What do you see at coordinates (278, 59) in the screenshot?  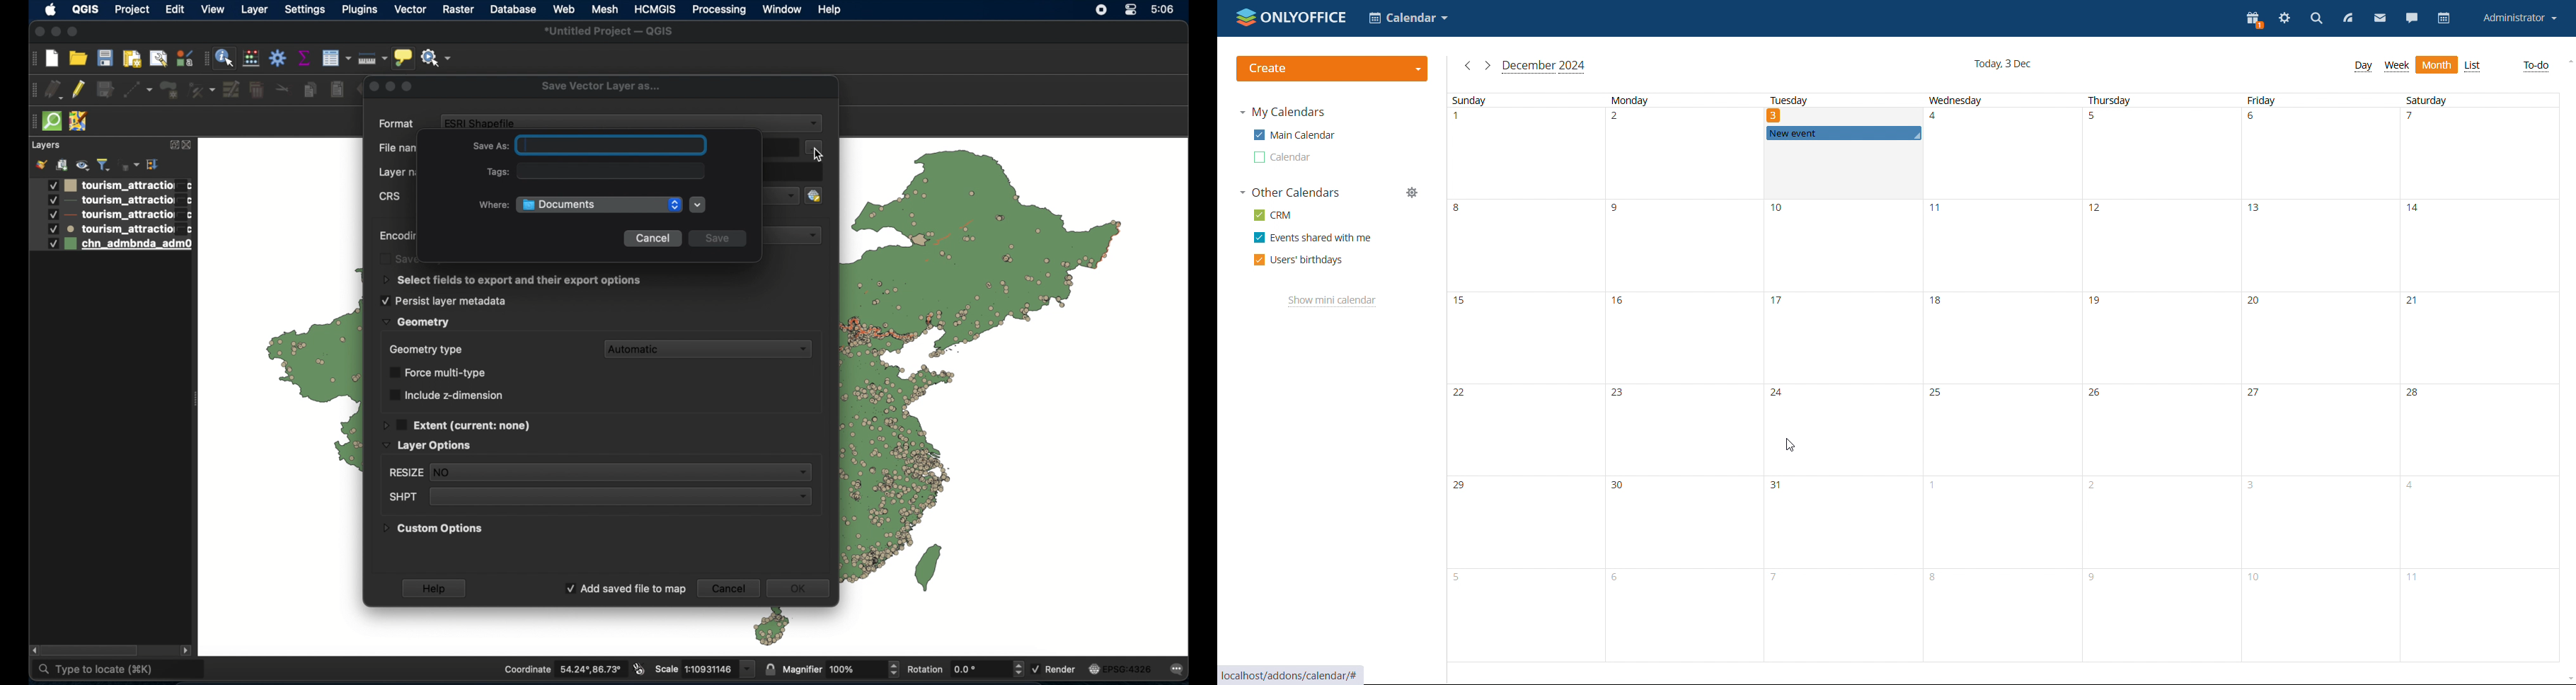 I see `toolbox` at bounding box center [278, 59].